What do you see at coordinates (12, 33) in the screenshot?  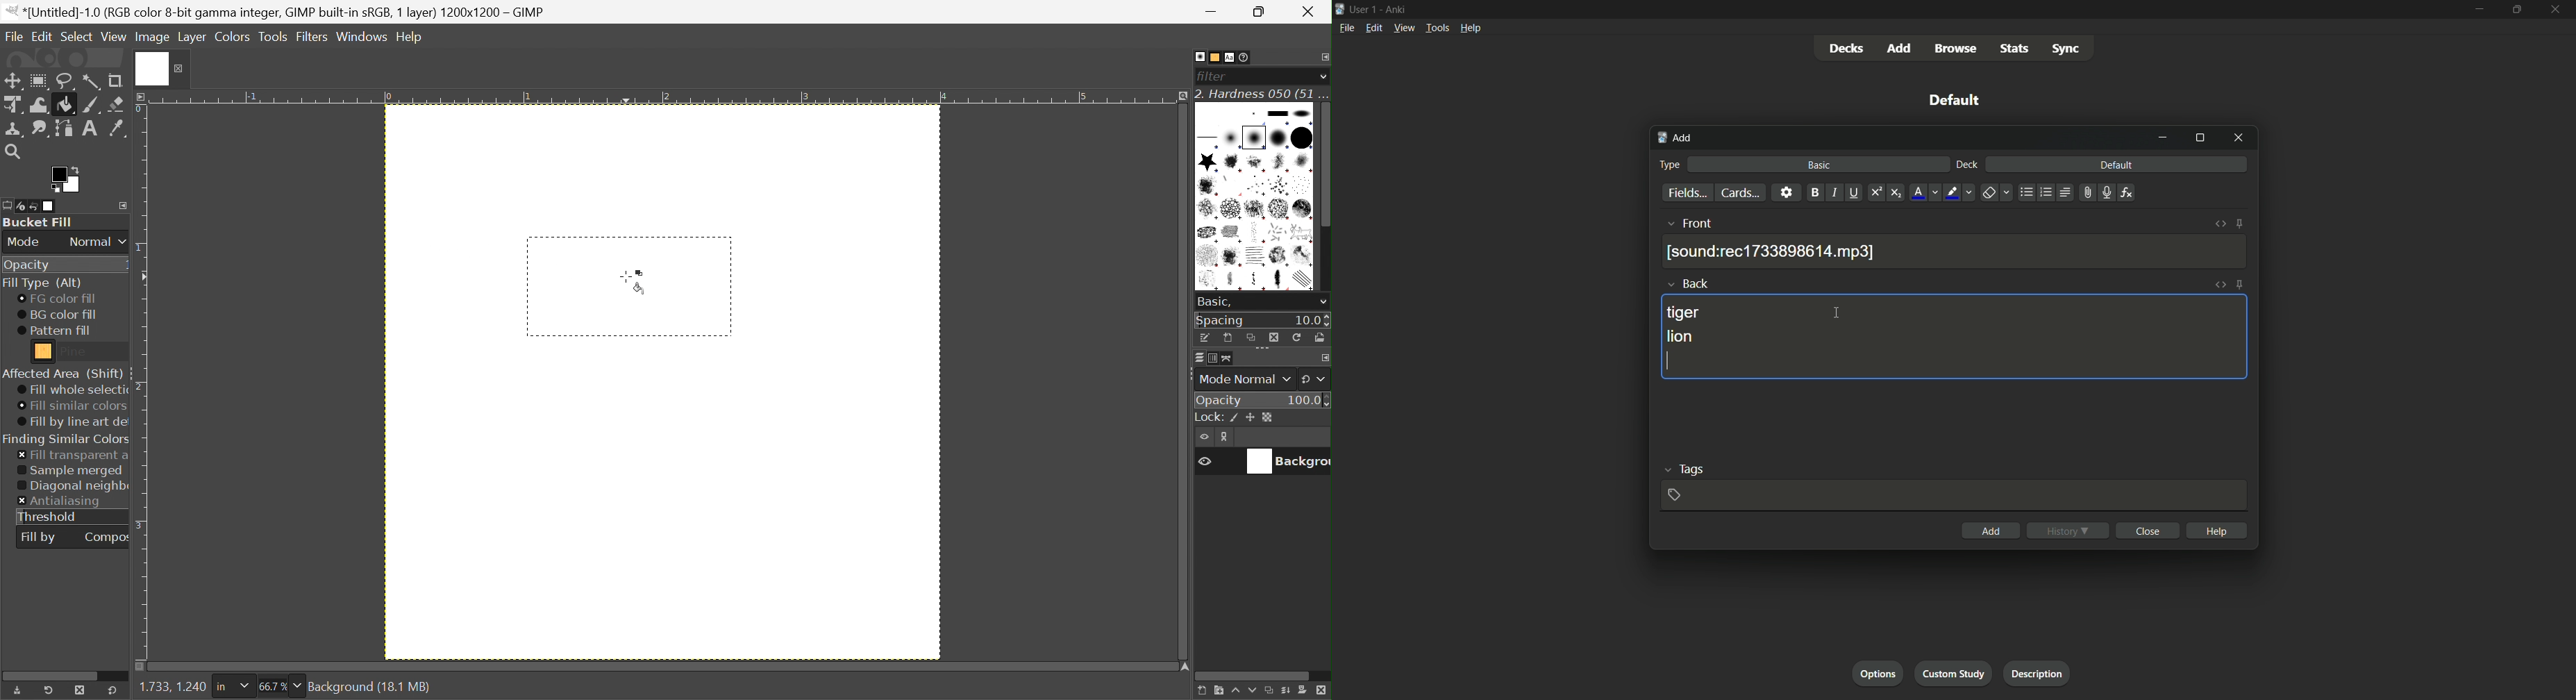 I see `File` at bounding box center [12, 33].